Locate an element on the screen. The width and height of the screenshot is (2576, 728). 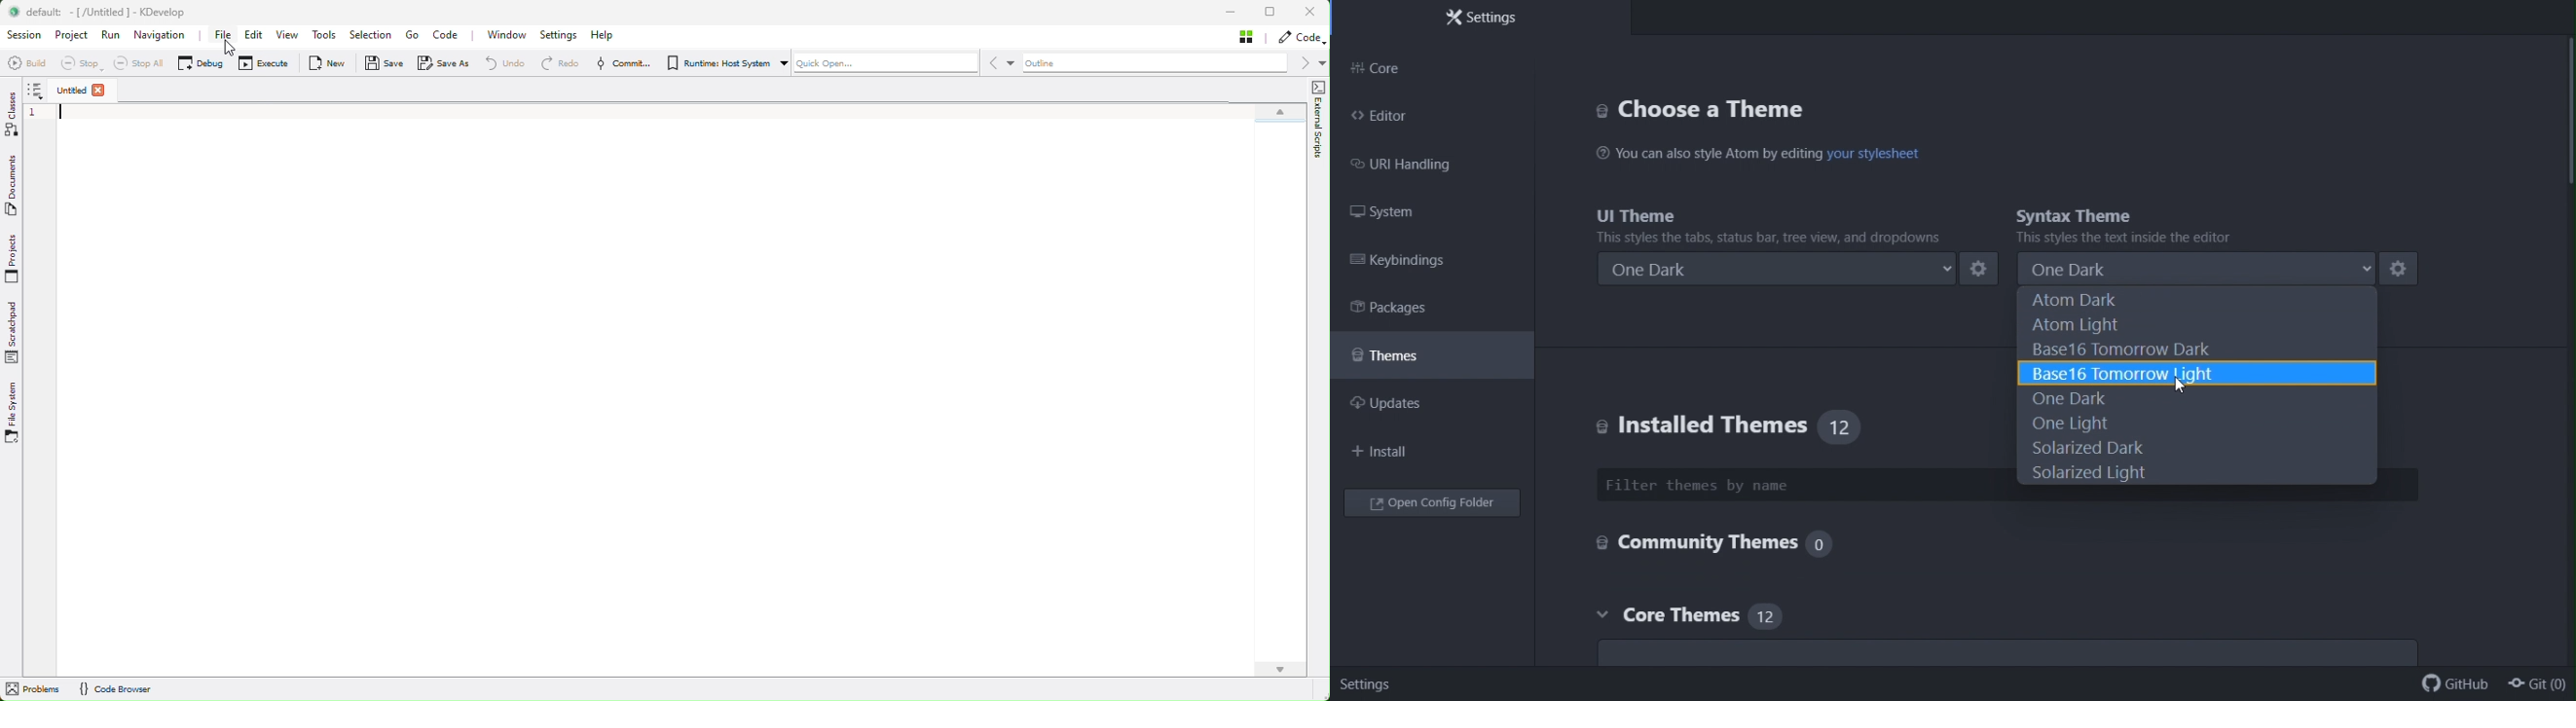
packages is located at coordinates (1411, 307).